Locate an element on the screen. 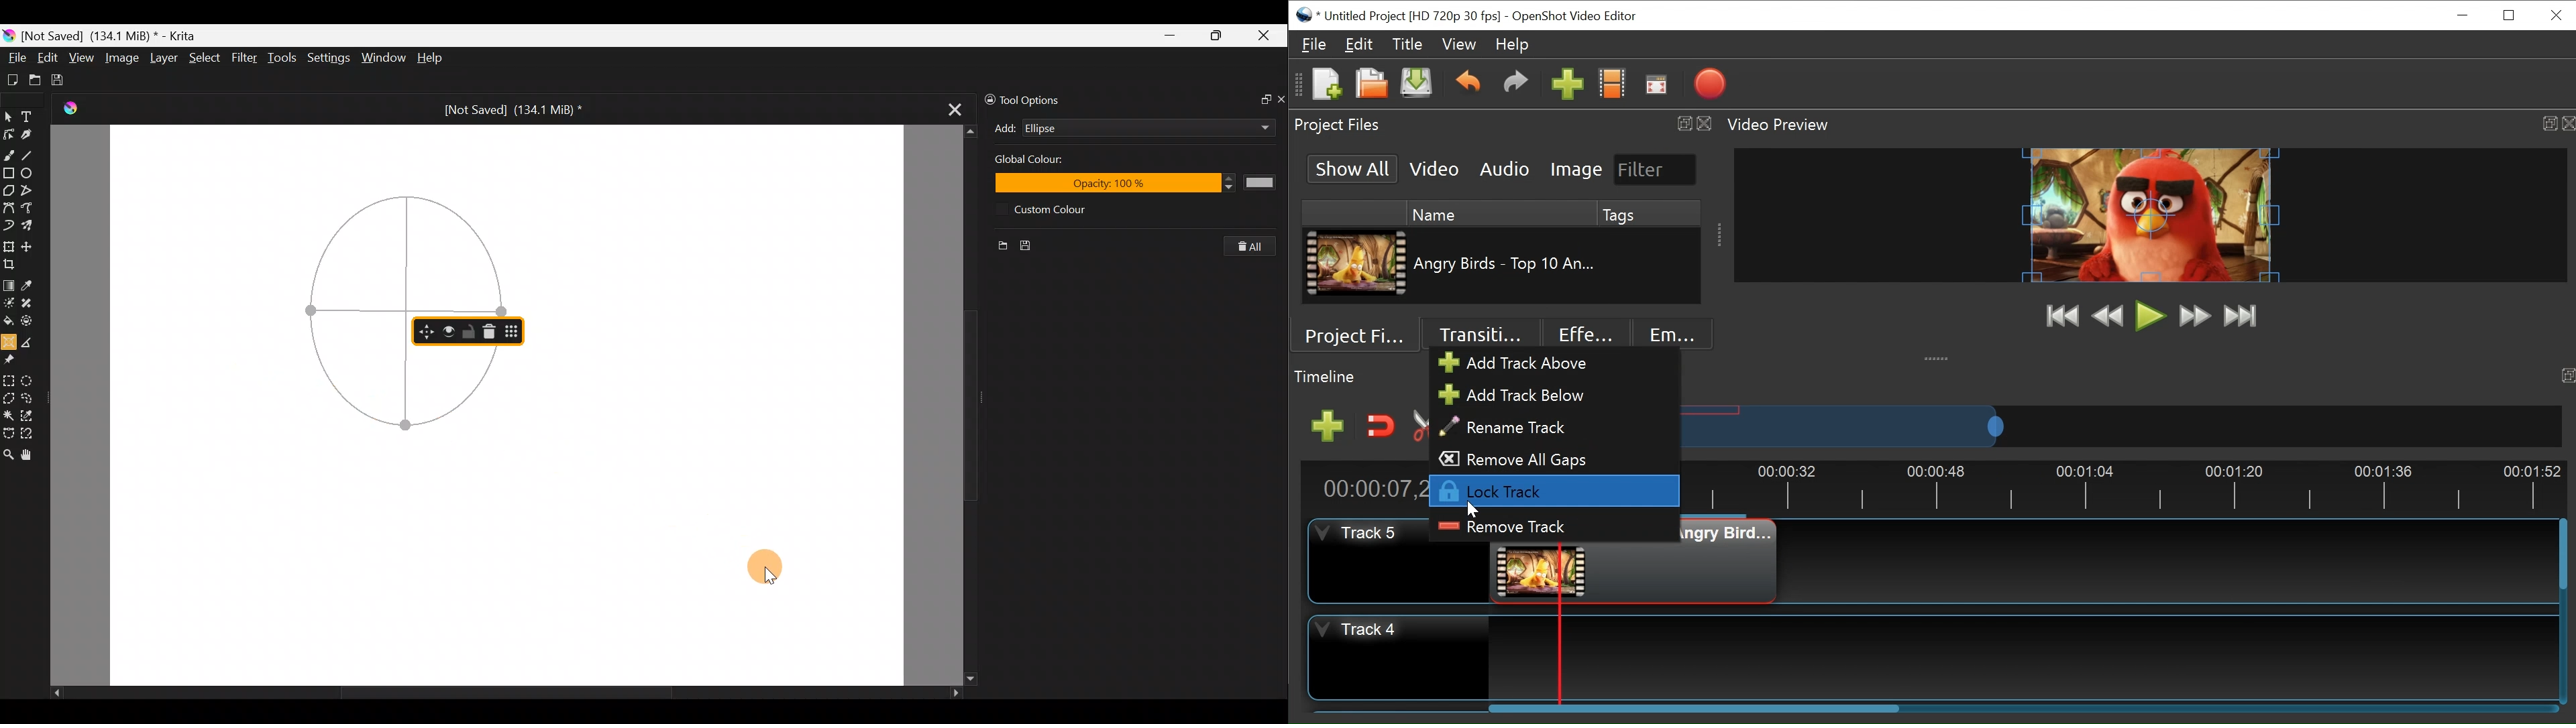 The image size is (2576, 728). Lock Track is located at coordinates (1553, 491).